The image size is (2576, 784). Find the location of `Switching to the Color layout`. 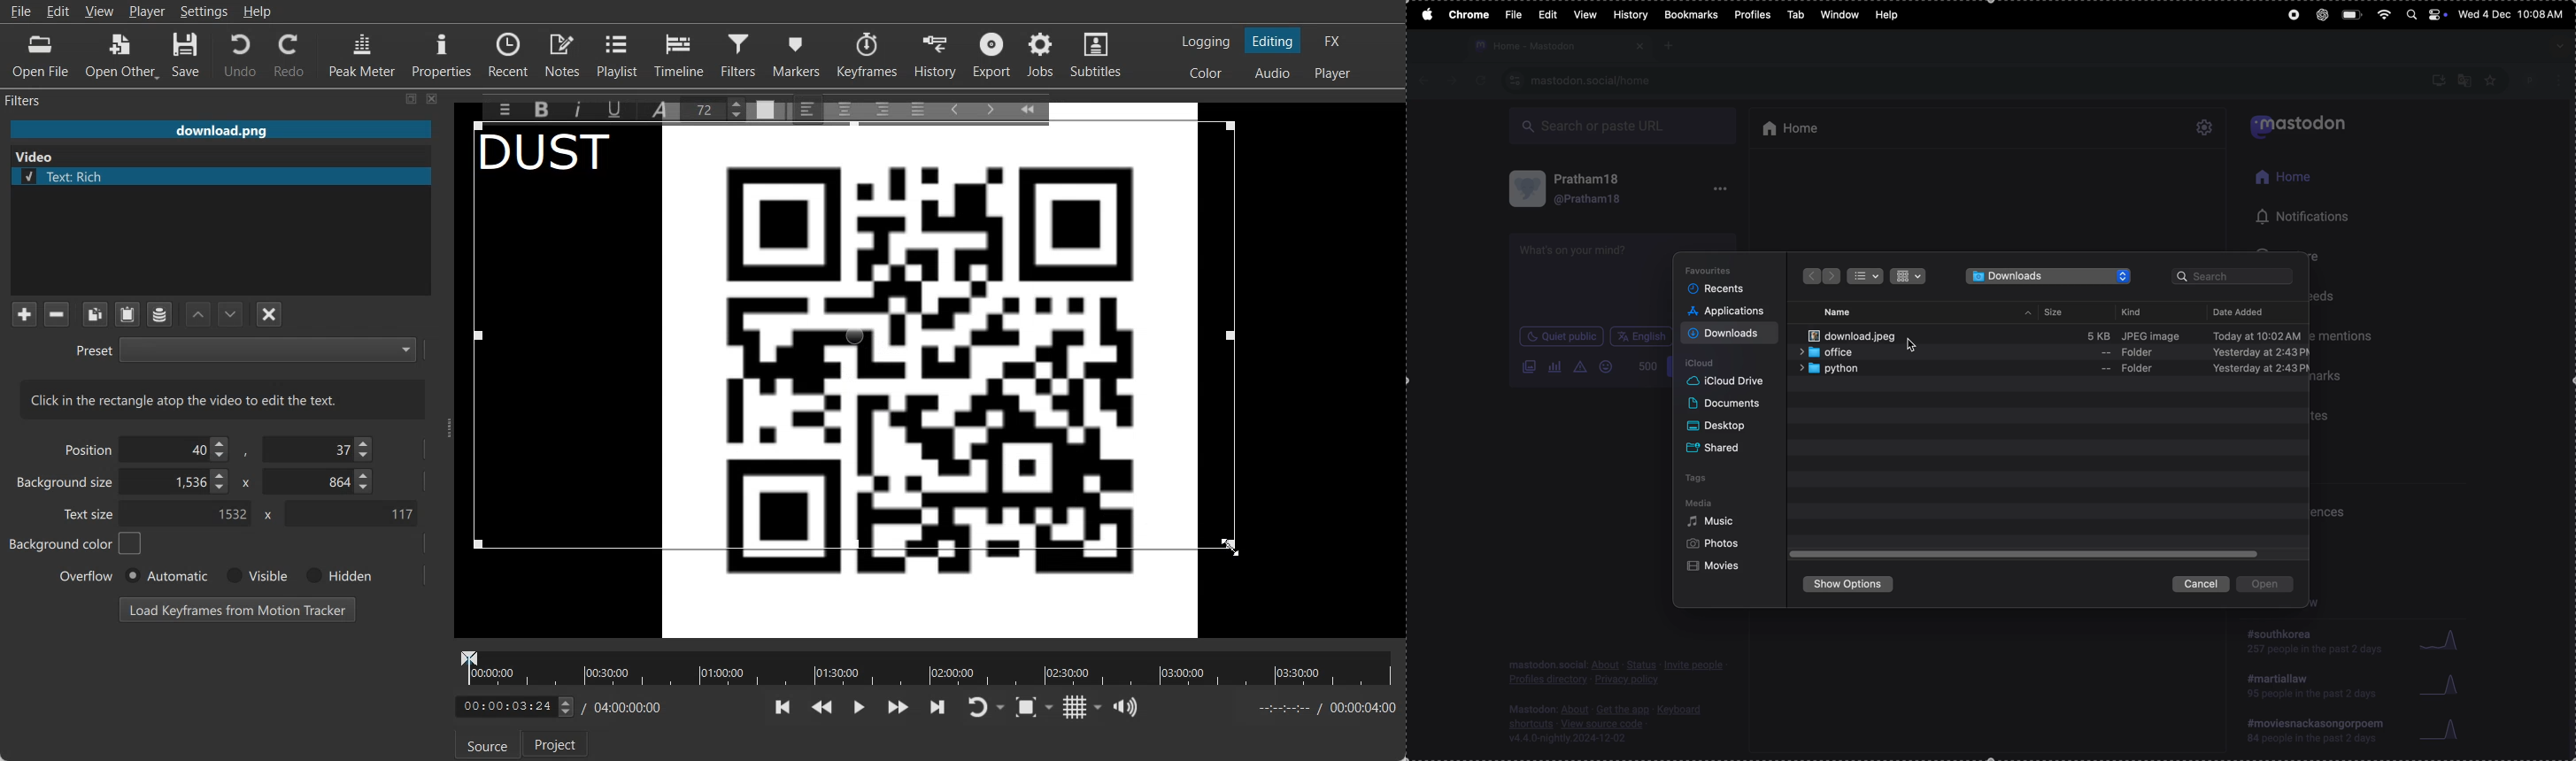

Switching to the Color layout is located at coordinates (1206, 73).